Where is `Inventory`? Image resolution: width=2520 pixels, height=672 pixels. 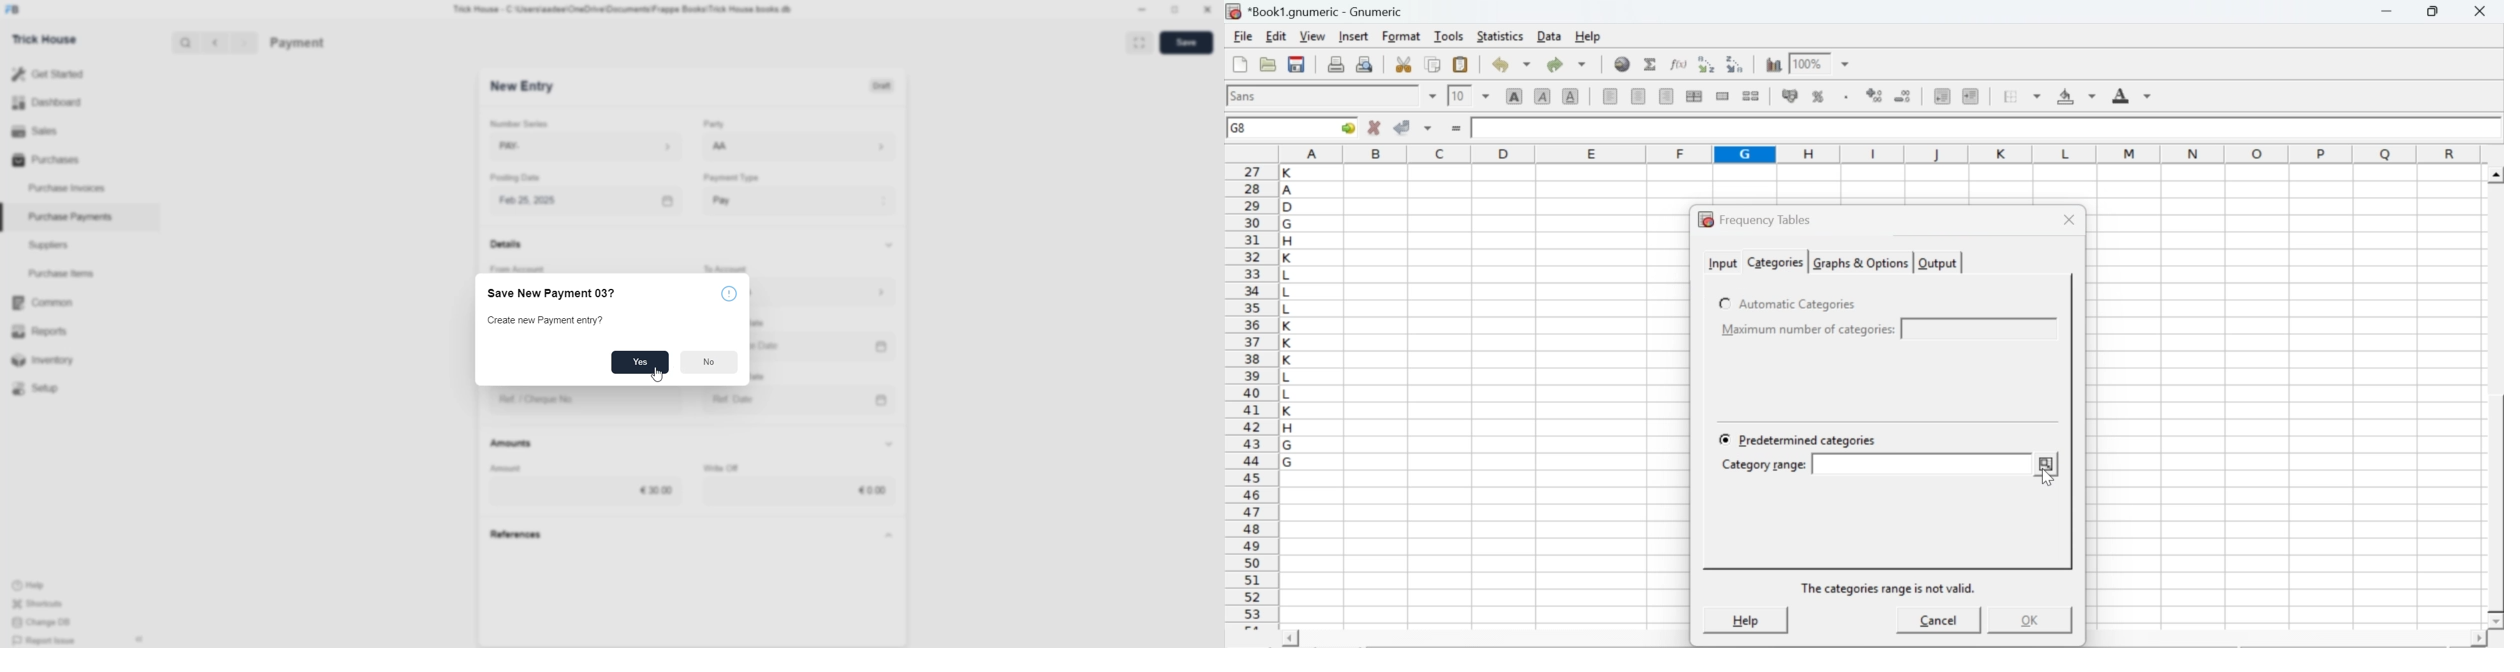 Inventory is located at coordinates (50, 363).